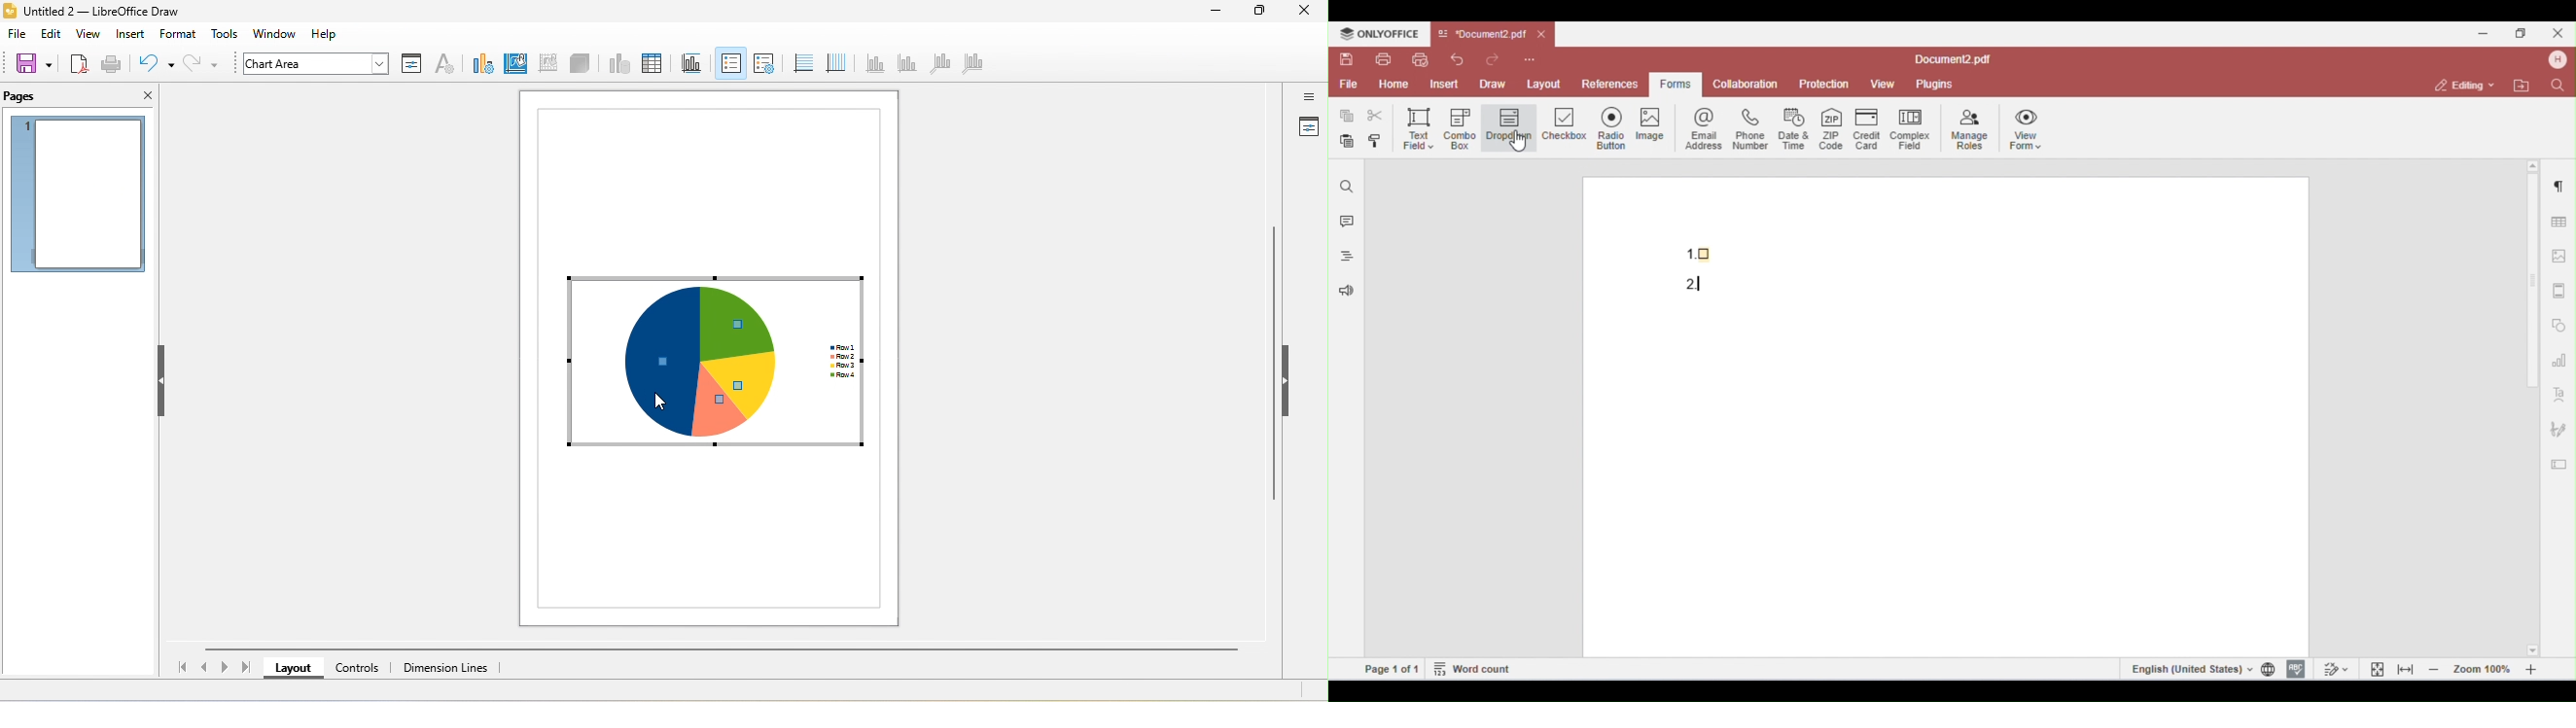  Describe the element at coordinates (1308, 96) in the screenshot. I see `toggle sidebar` at that location.